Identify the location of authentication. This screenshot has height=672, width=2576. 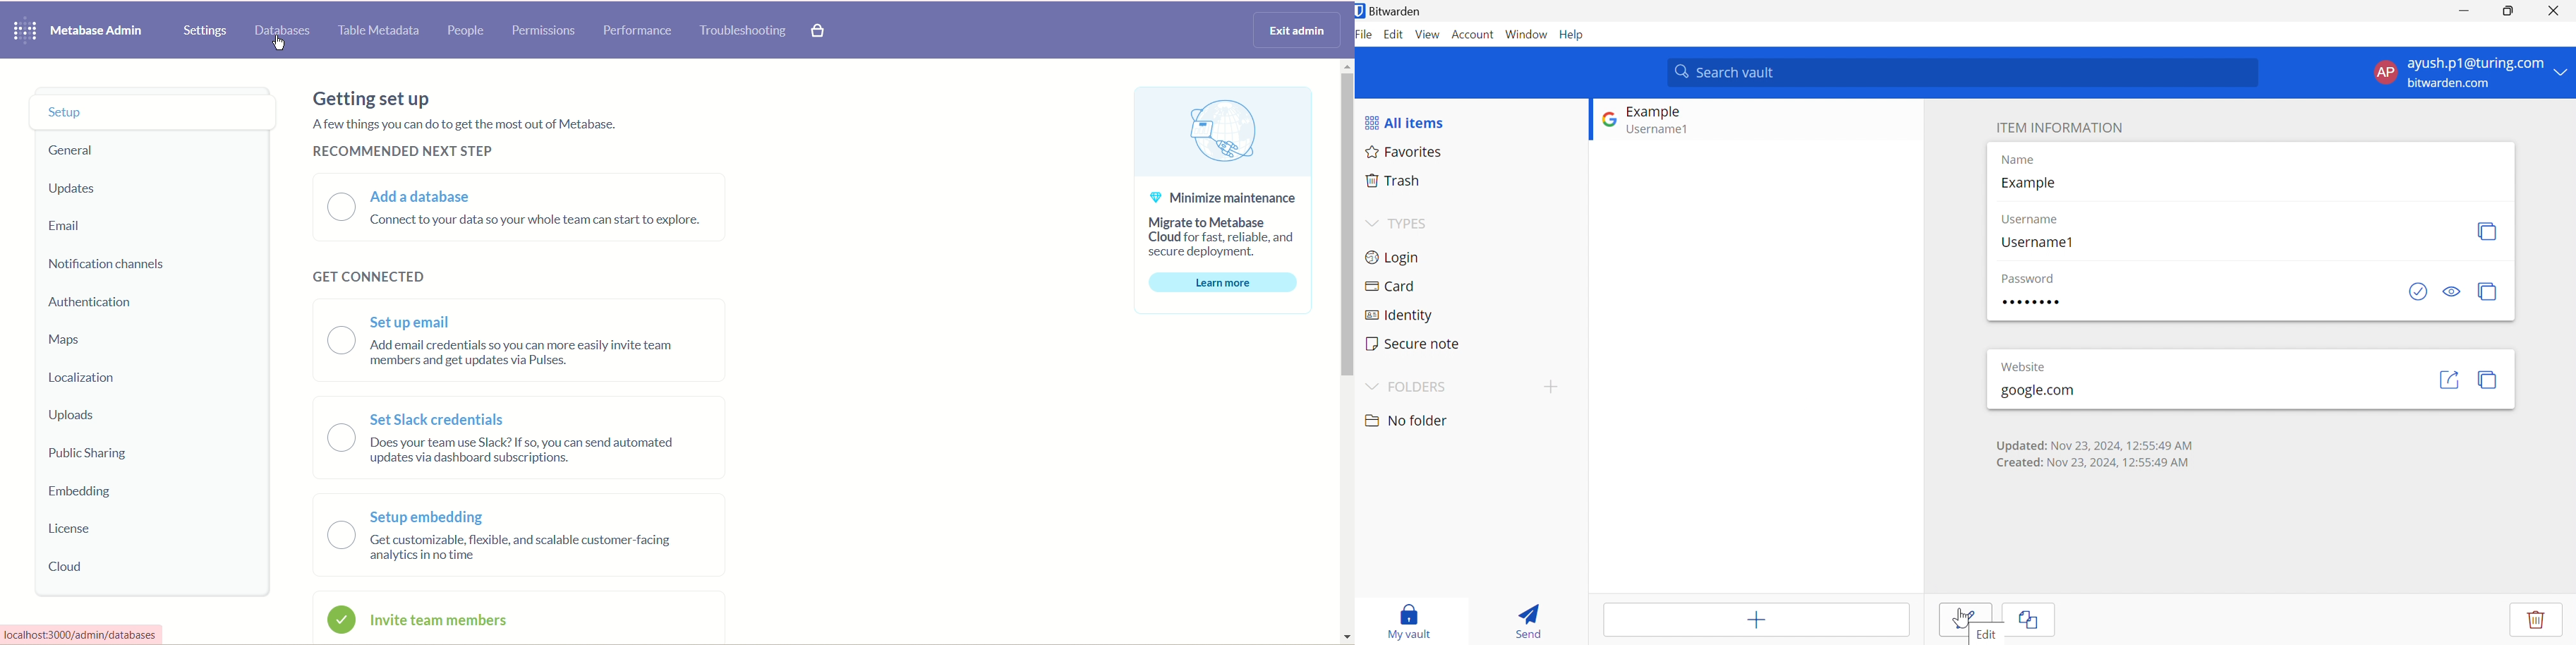
(99, 305).